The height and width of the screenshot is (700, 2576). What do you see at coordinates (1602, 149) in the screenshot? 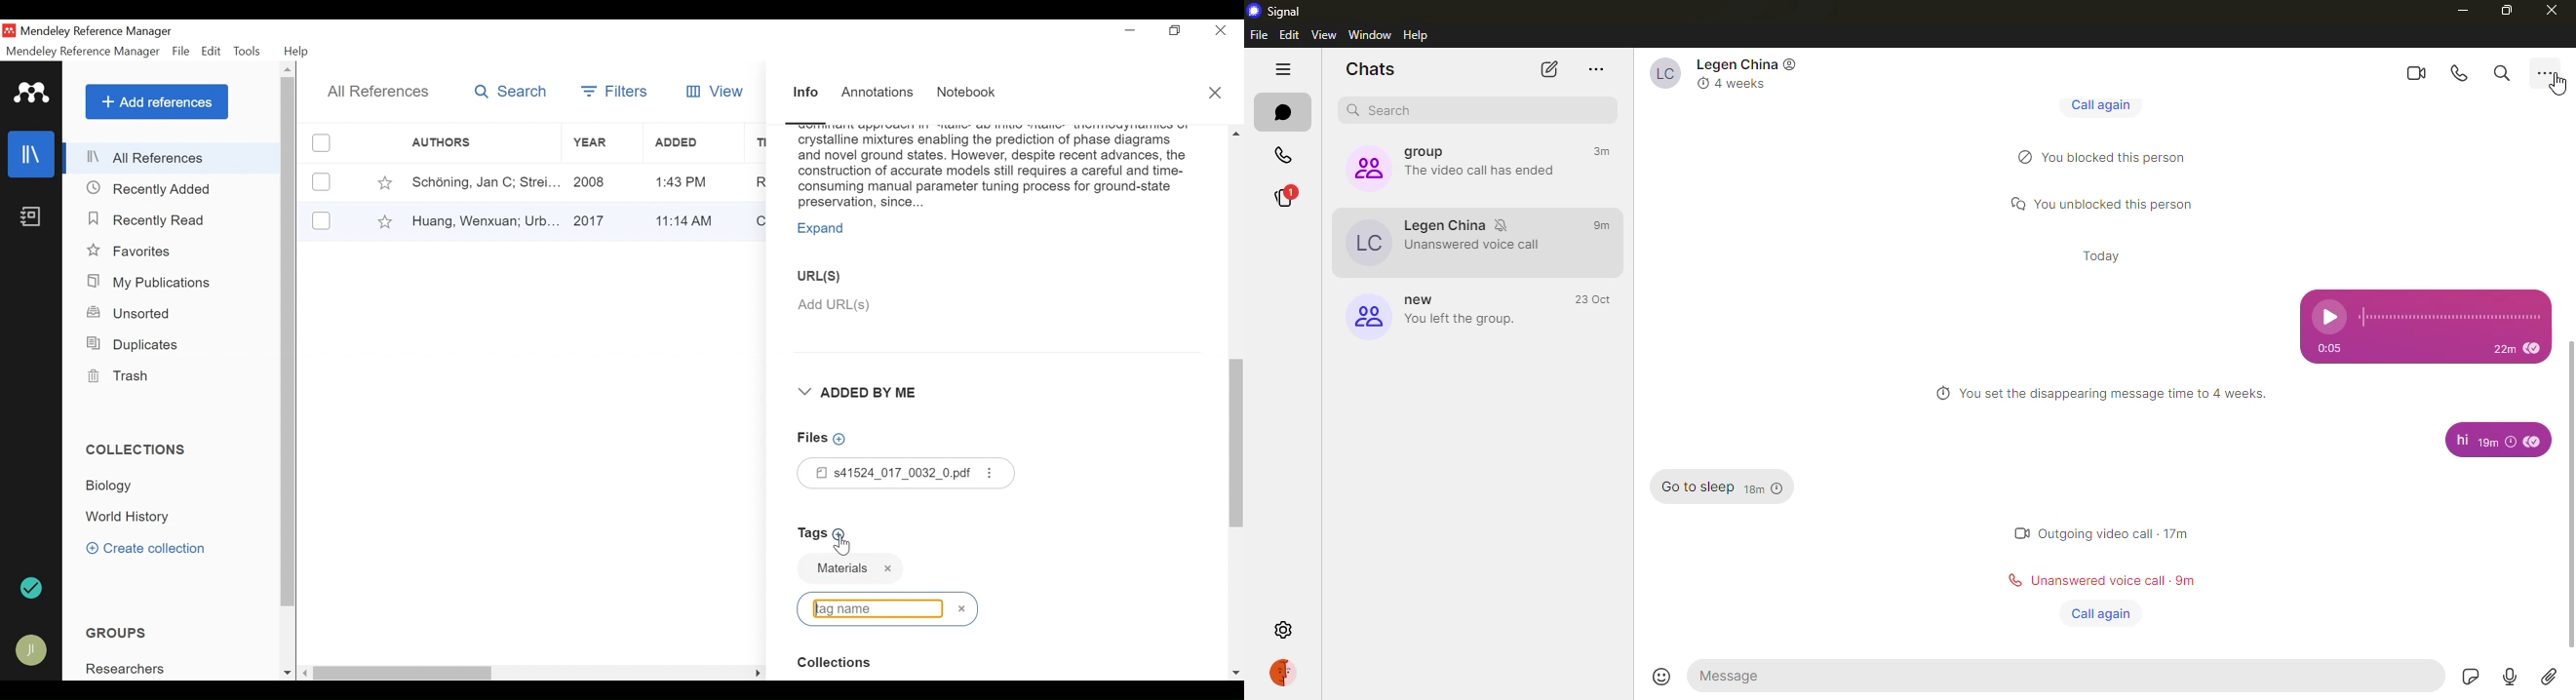
I see `time` at bounding box center [1602, 149].